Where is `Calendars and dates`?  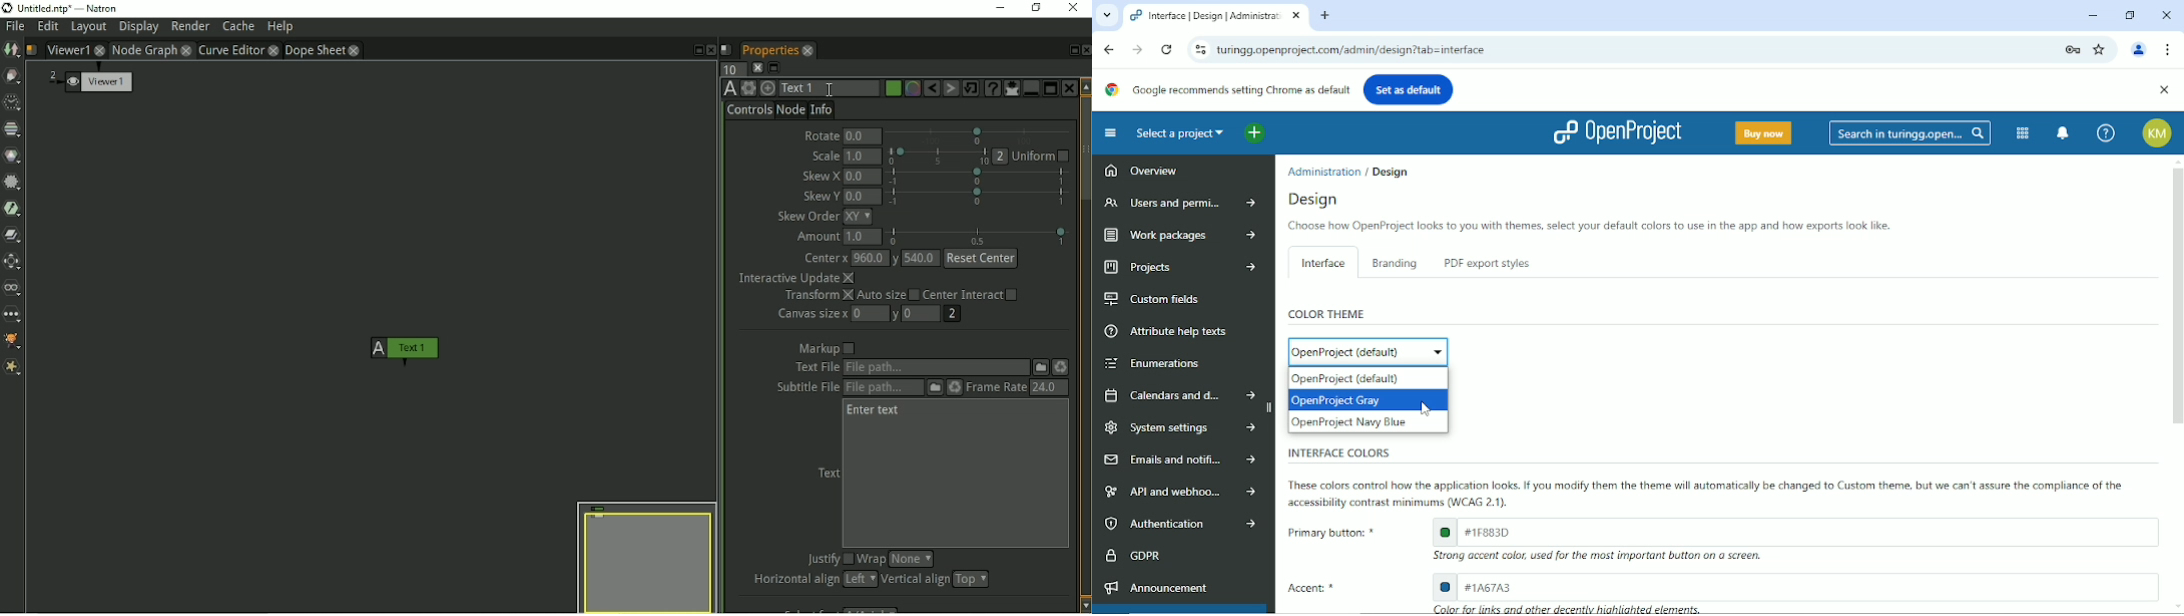
Calendars and dates is located at coordinates (1179, 393).